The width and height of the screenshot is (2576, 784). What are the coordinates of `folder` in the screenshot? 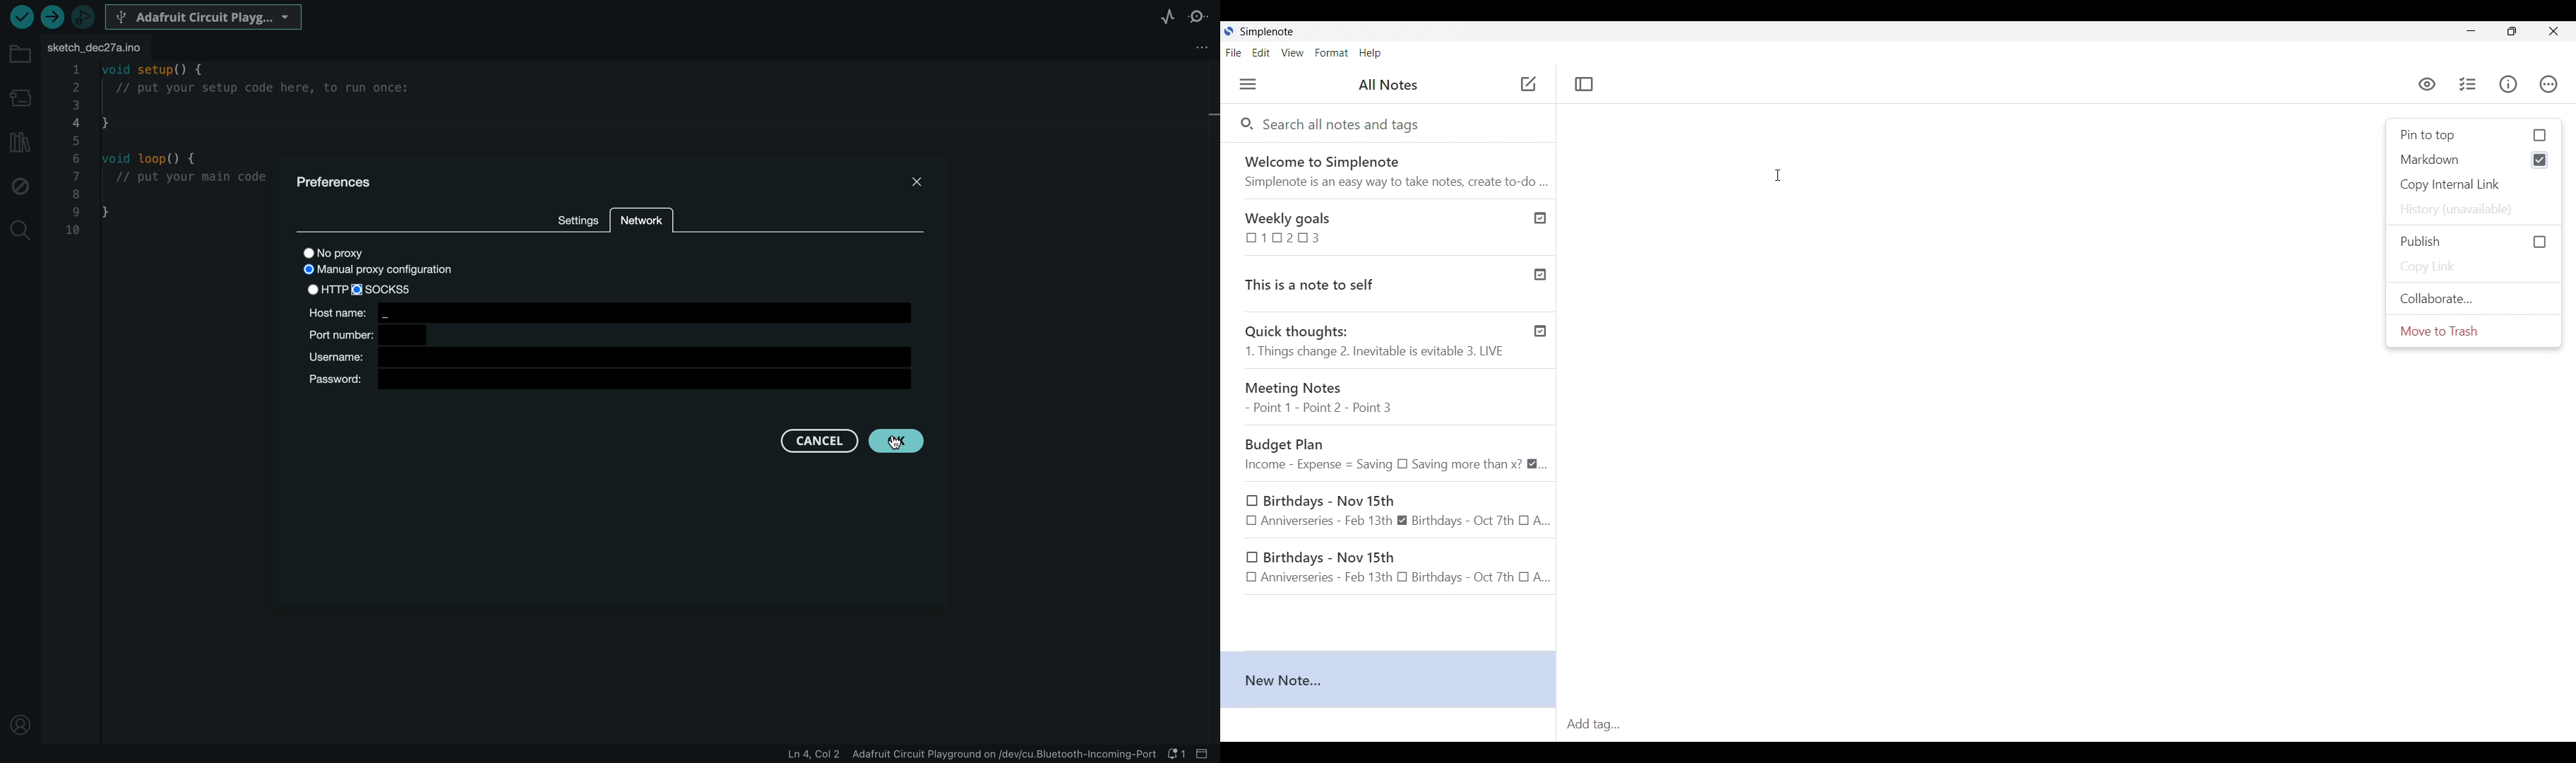 It's located at (20, 55).